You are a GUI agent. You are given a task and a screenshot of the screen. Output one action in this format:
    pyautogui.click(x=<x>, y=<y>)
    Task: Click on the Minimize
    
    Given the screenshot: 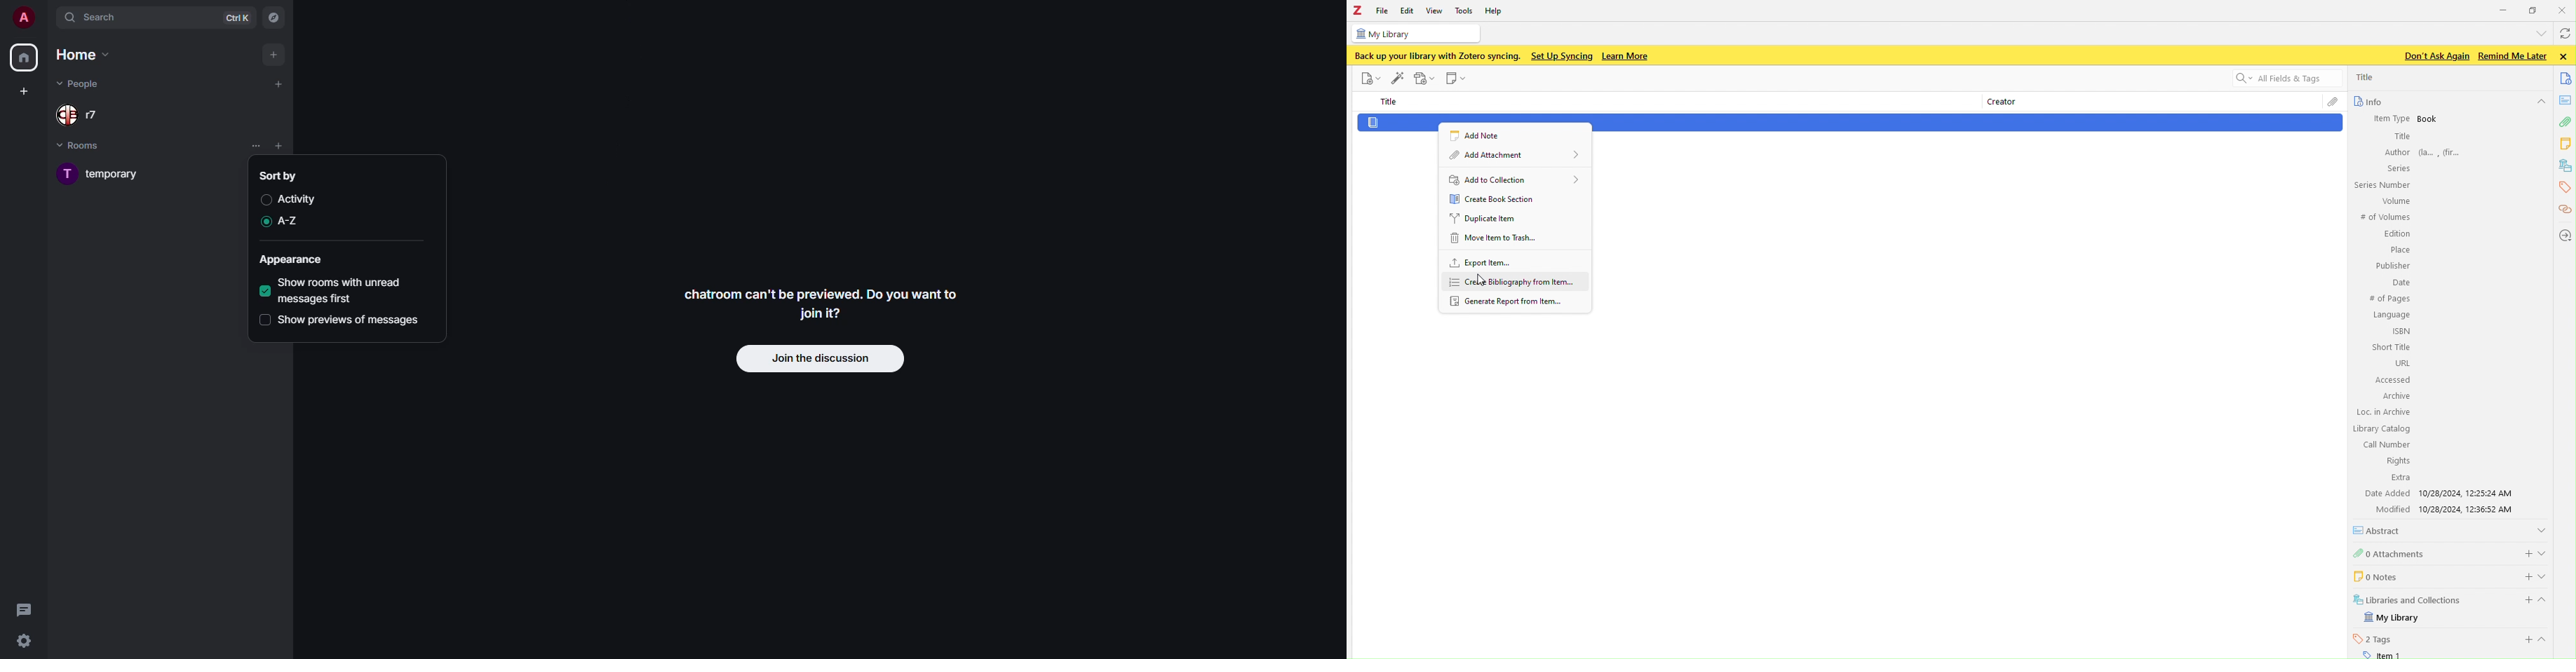 What is the action you would take?
    pyautogui.click(x=2504, y=9)
    